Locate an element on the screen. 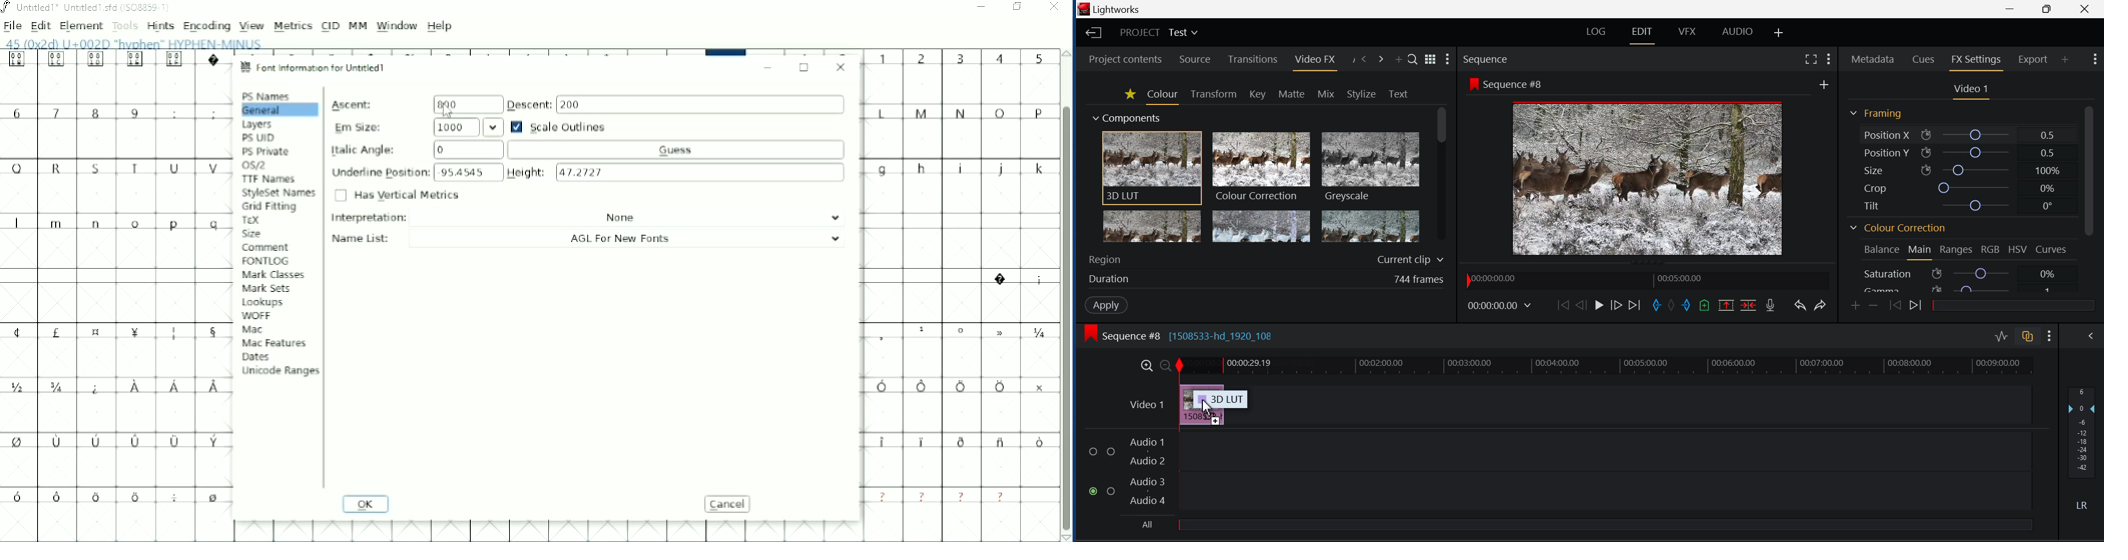 The width and height of the screenshot is (2128, 560). Add Layout is located at coordinates (1778, 33).